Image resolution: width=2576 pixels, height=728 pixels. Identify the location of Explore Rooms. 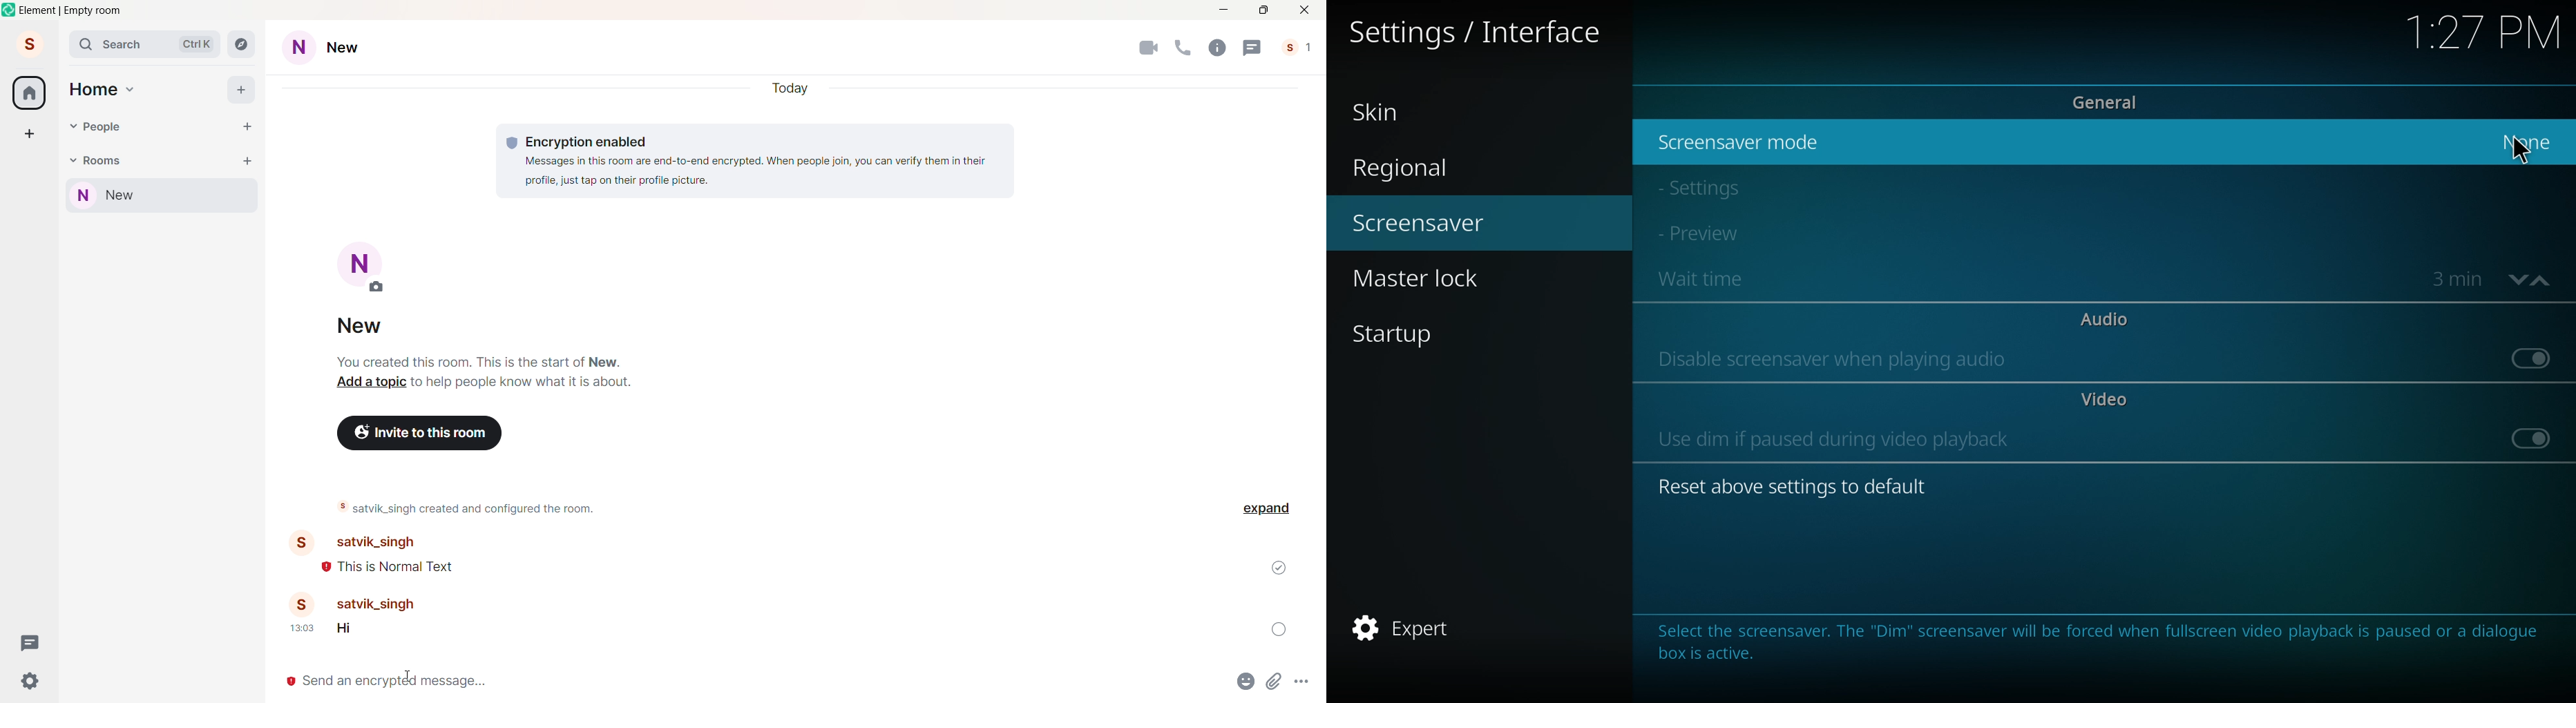
(243, 46).